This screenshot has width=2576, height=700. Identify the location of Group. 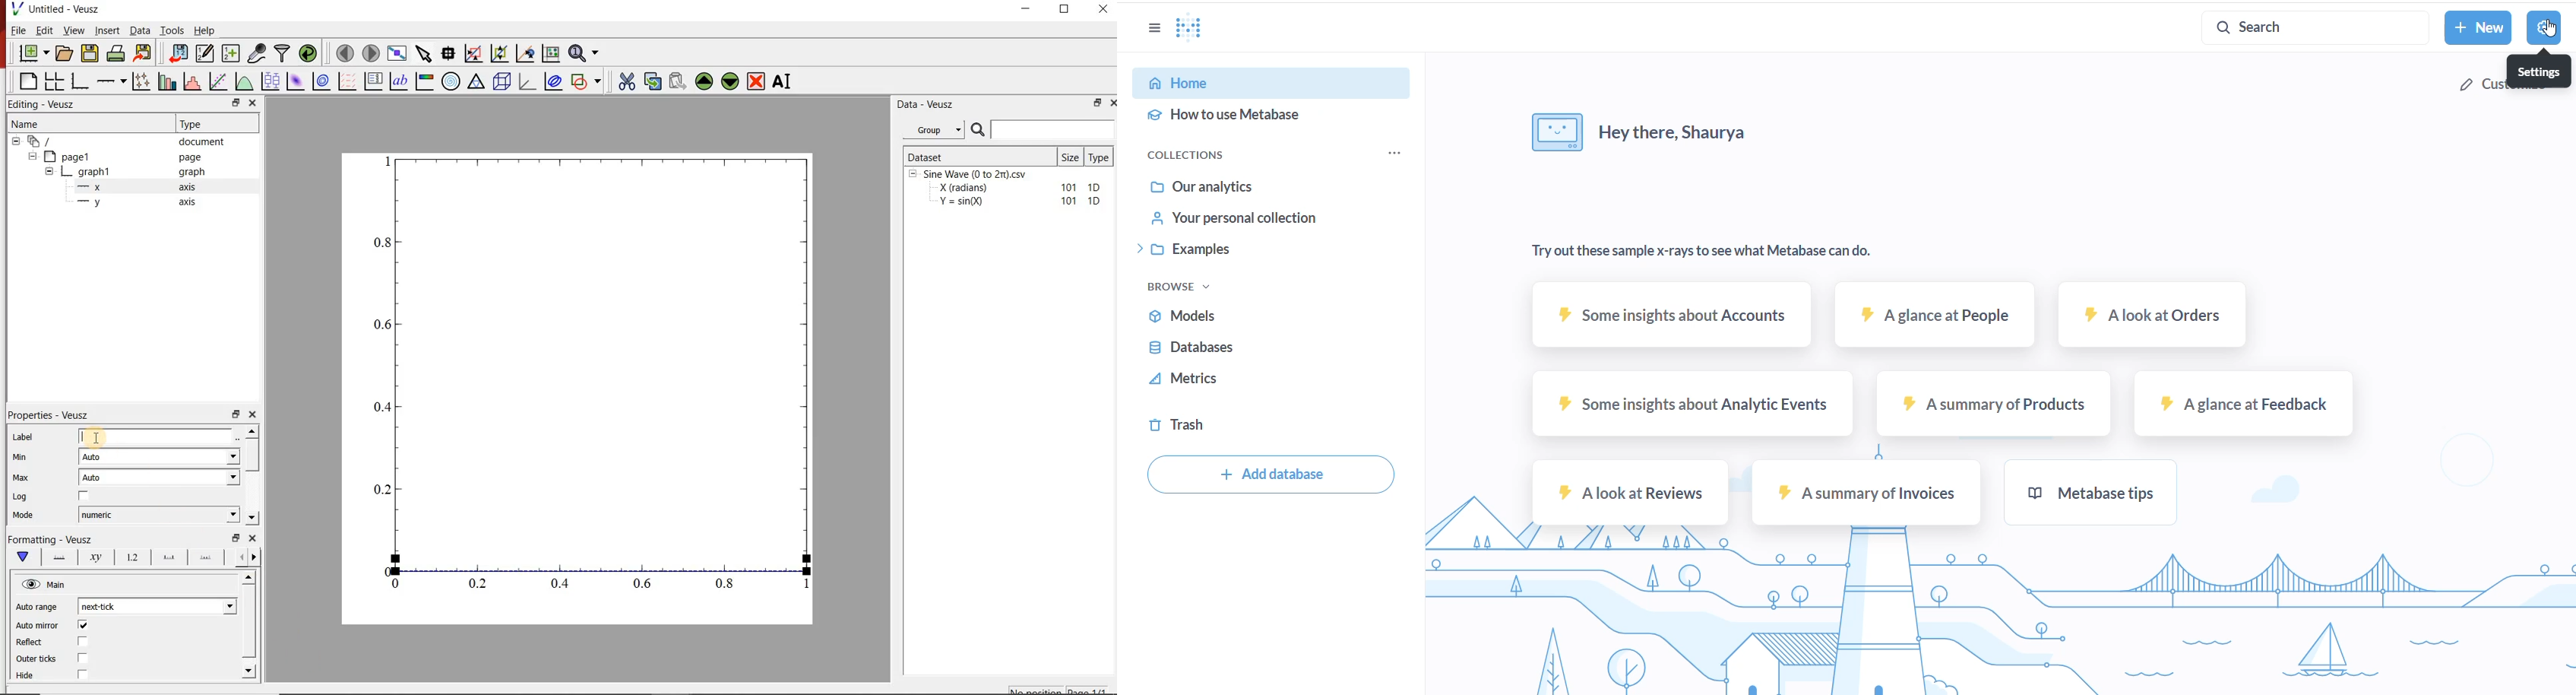
(938, 130).